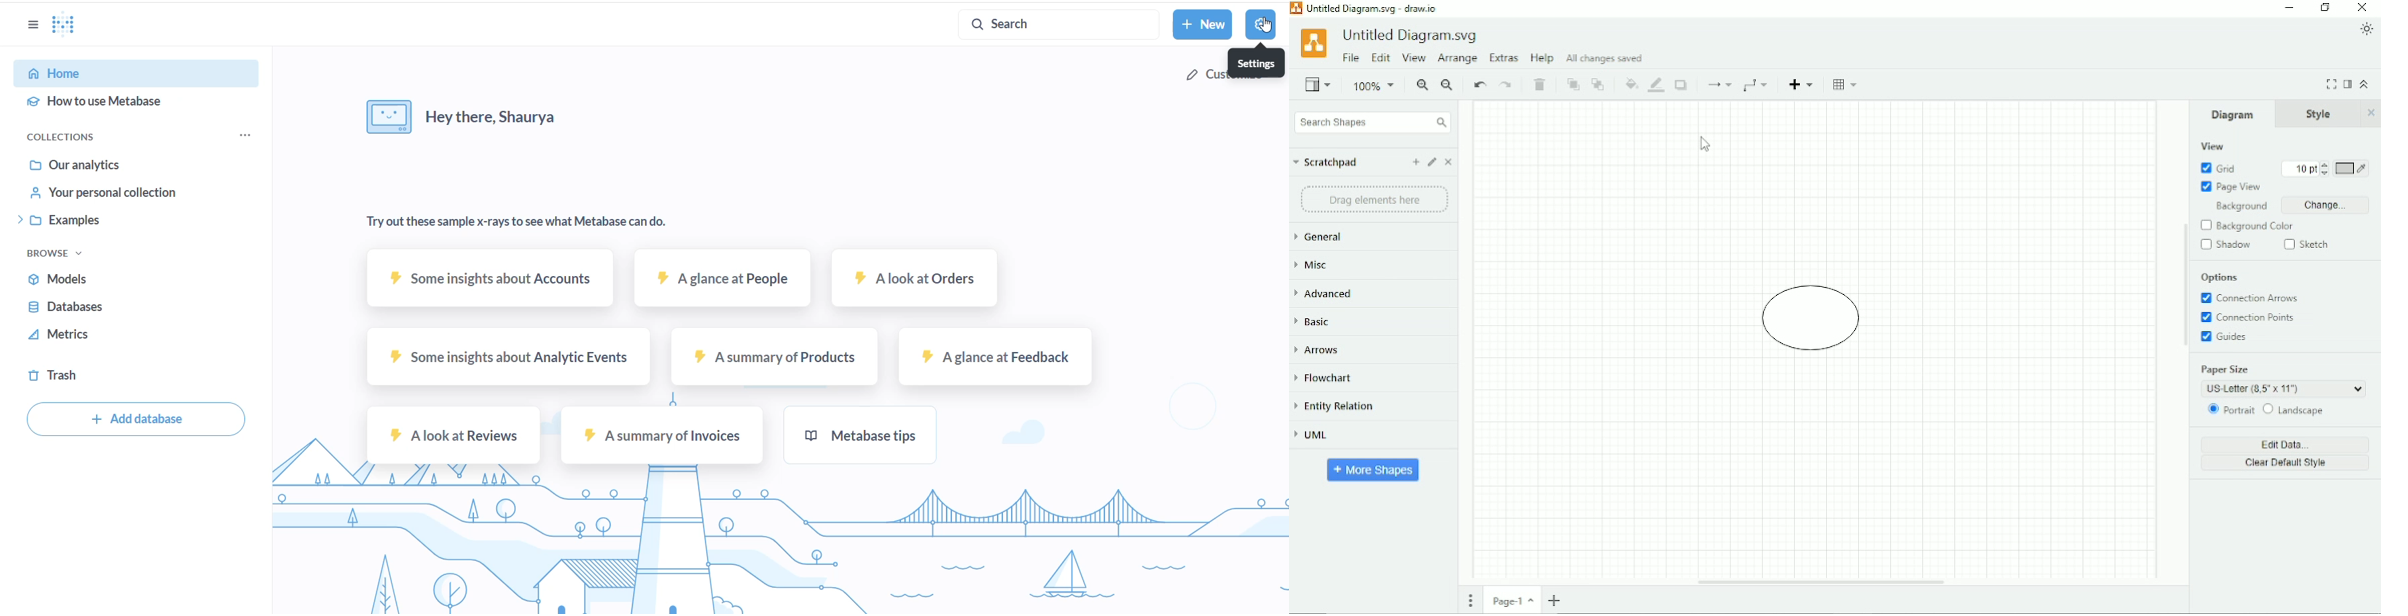 This screenshot has width=2408, height=616. Describe the element at coordinates (861, 437) in the screenshot. I see `metabase tips` at that location.